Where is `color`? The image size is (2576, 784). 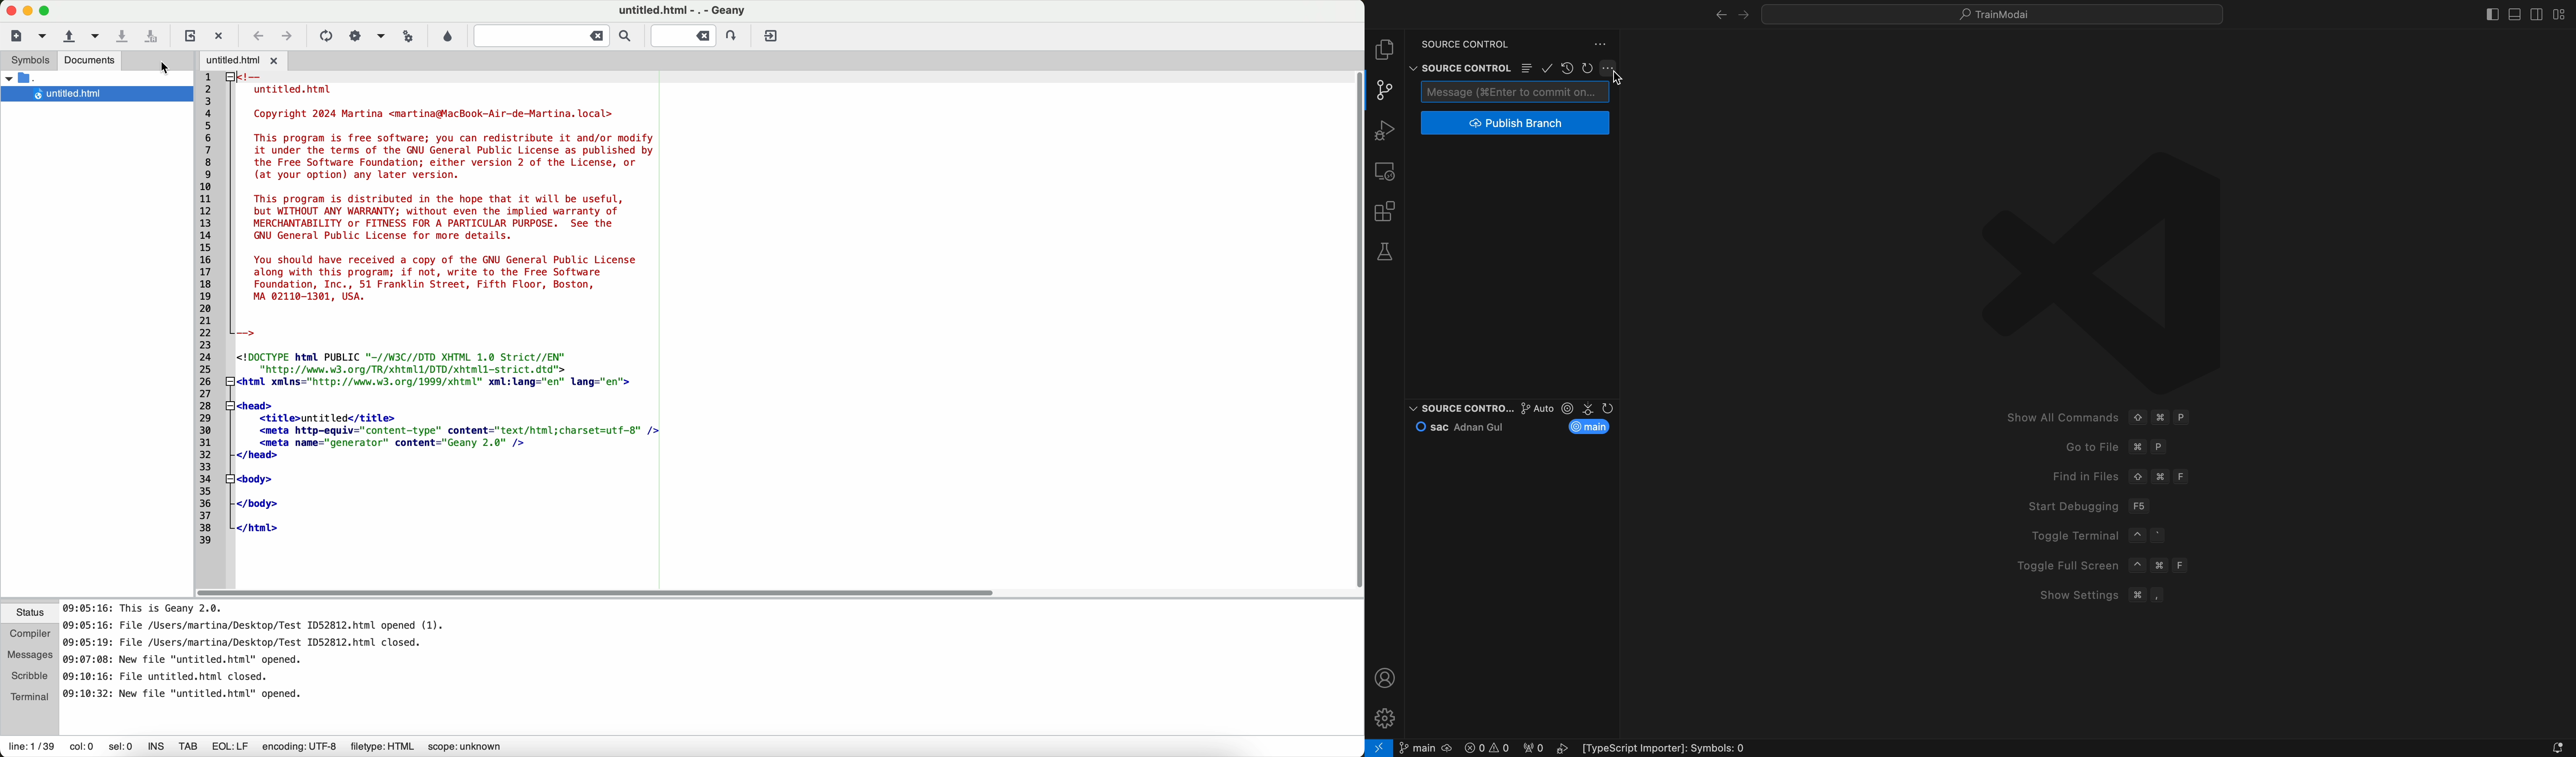
color is located at coordinates (446, 36).